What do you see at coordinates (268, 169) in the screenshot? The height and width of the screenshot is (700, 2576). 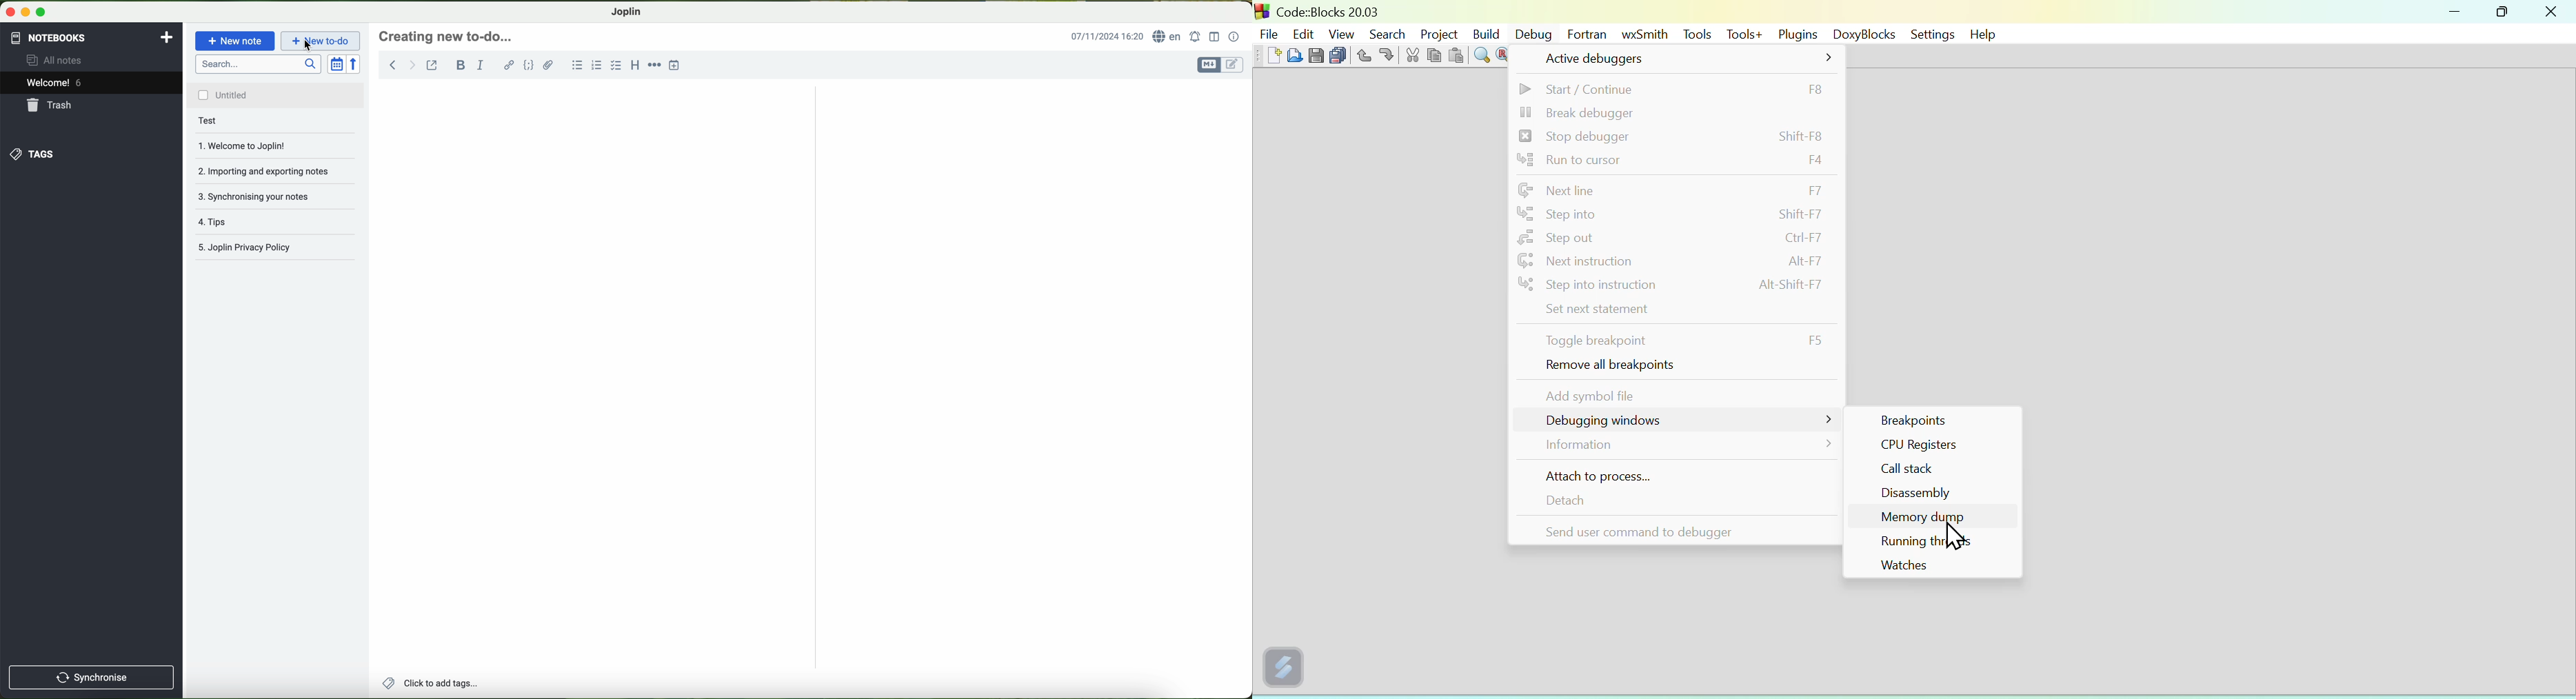 I see `importing and exporting notes` at bounding box center [268, 169].